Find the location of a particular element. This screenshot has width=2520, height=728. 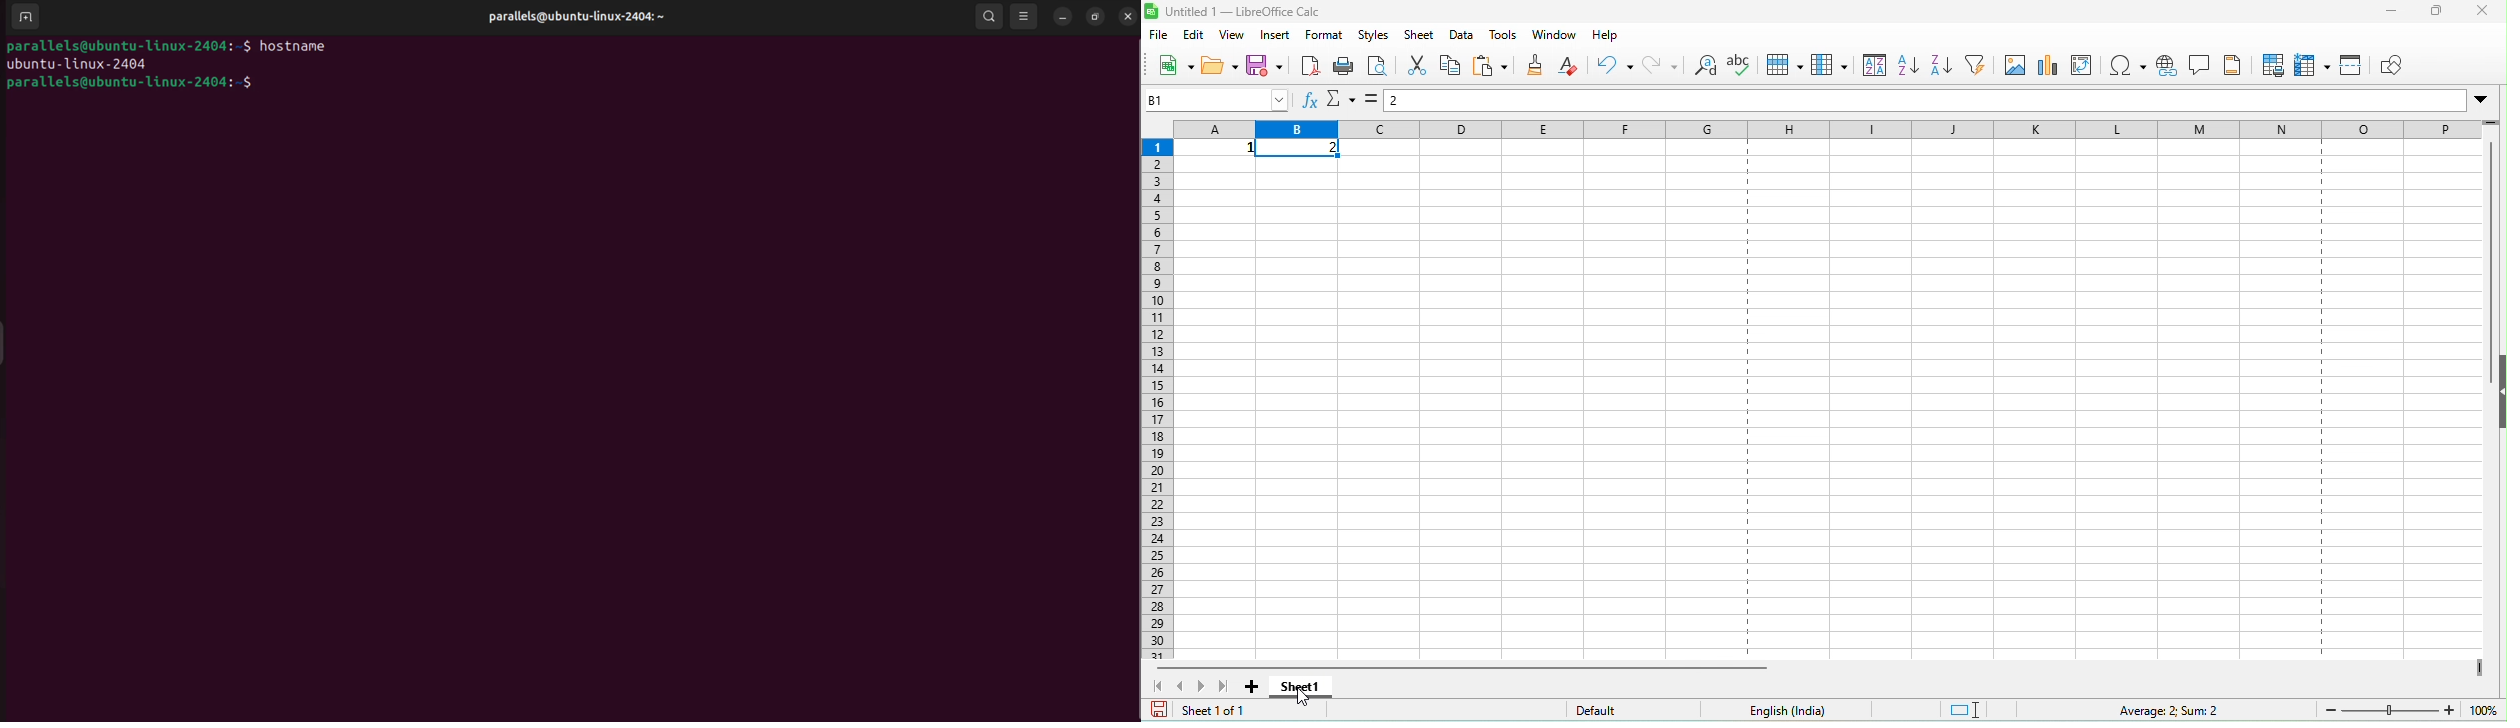

formula is located at coordinates (1374, 99).